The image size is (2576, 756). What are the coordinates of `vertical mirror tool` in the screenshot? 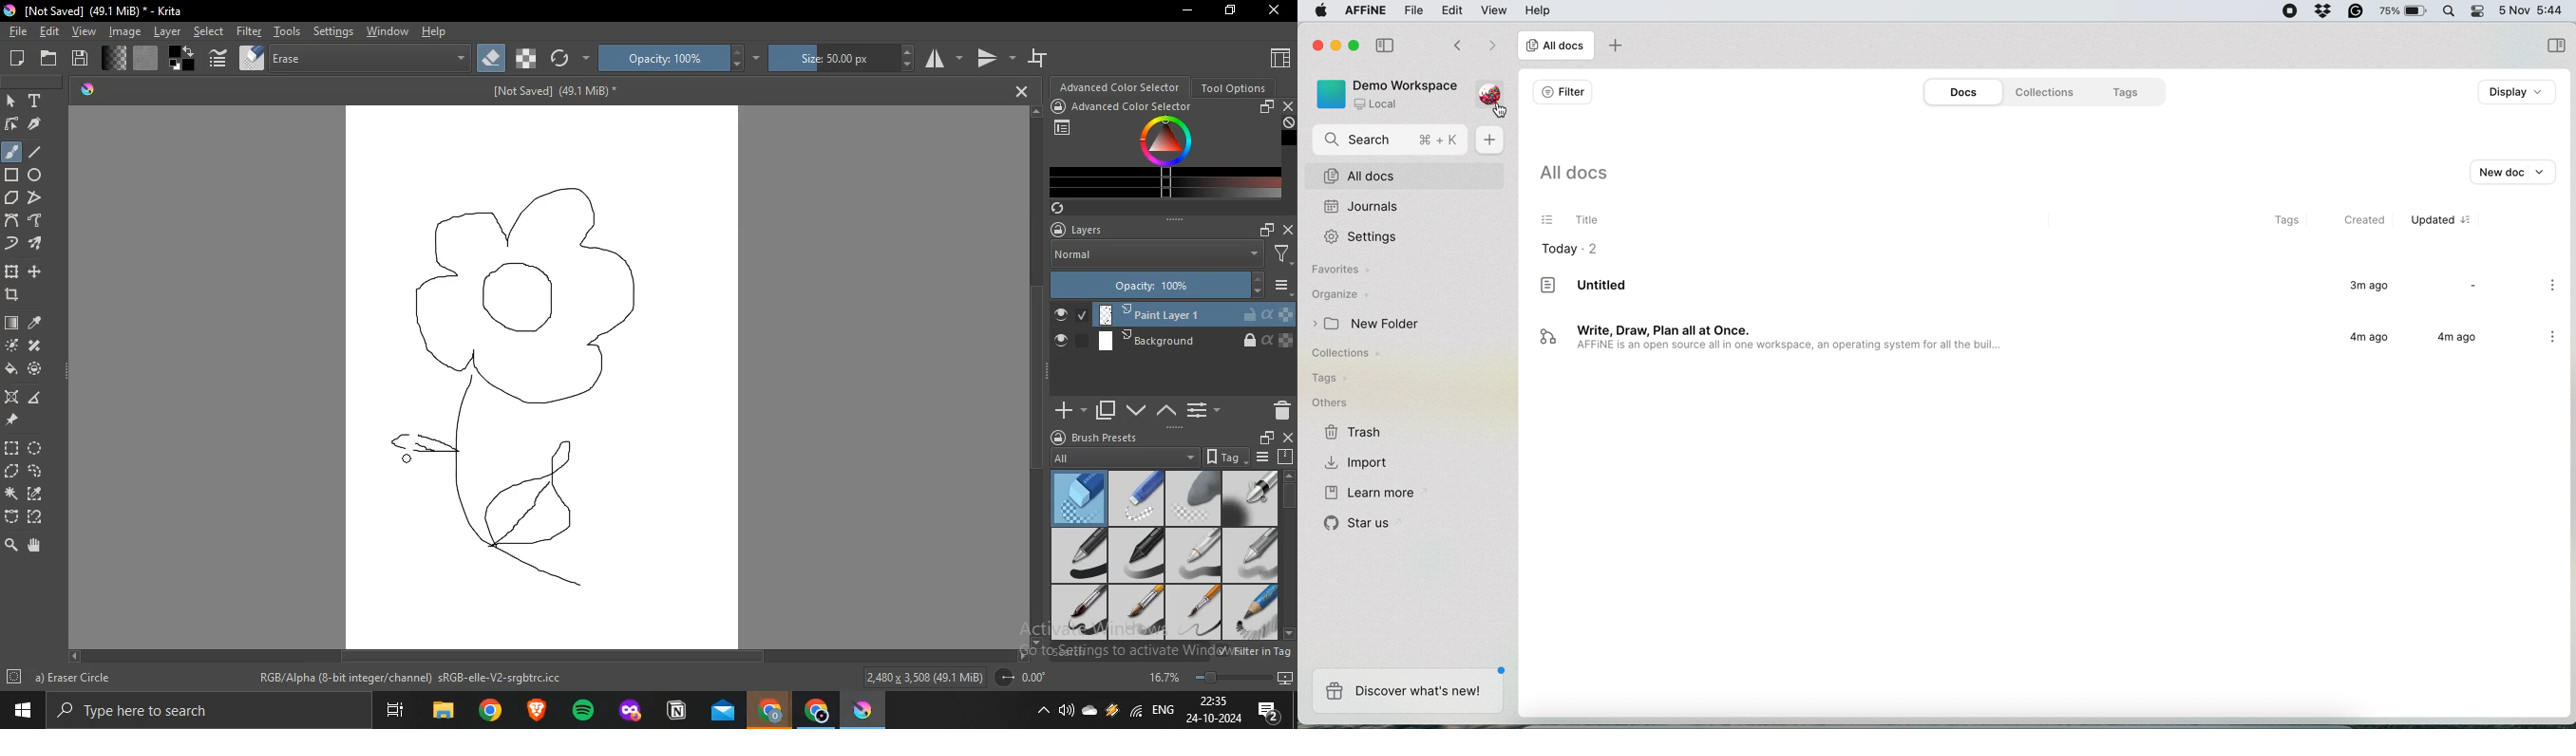 It's located at (993, 62).